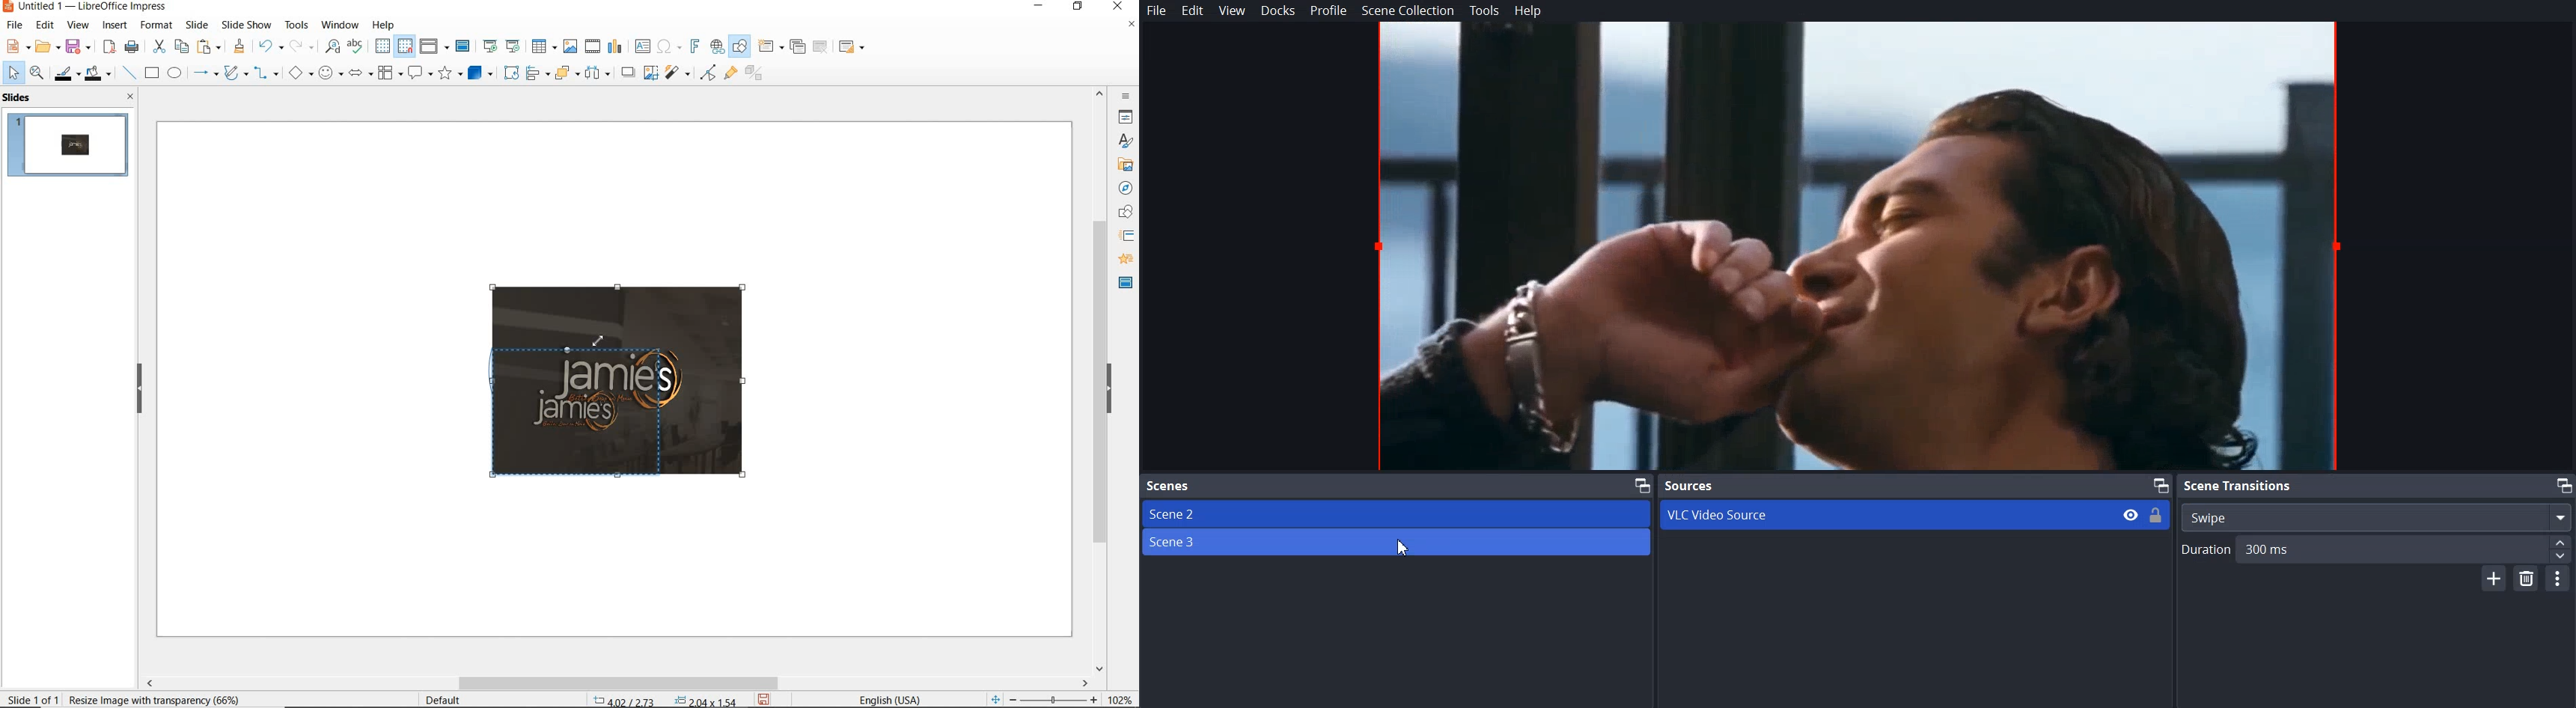 The image size is (2576, 728). Describe the element at coordinates (1123, 164) in the screenshot. I see `gallery` at that location.